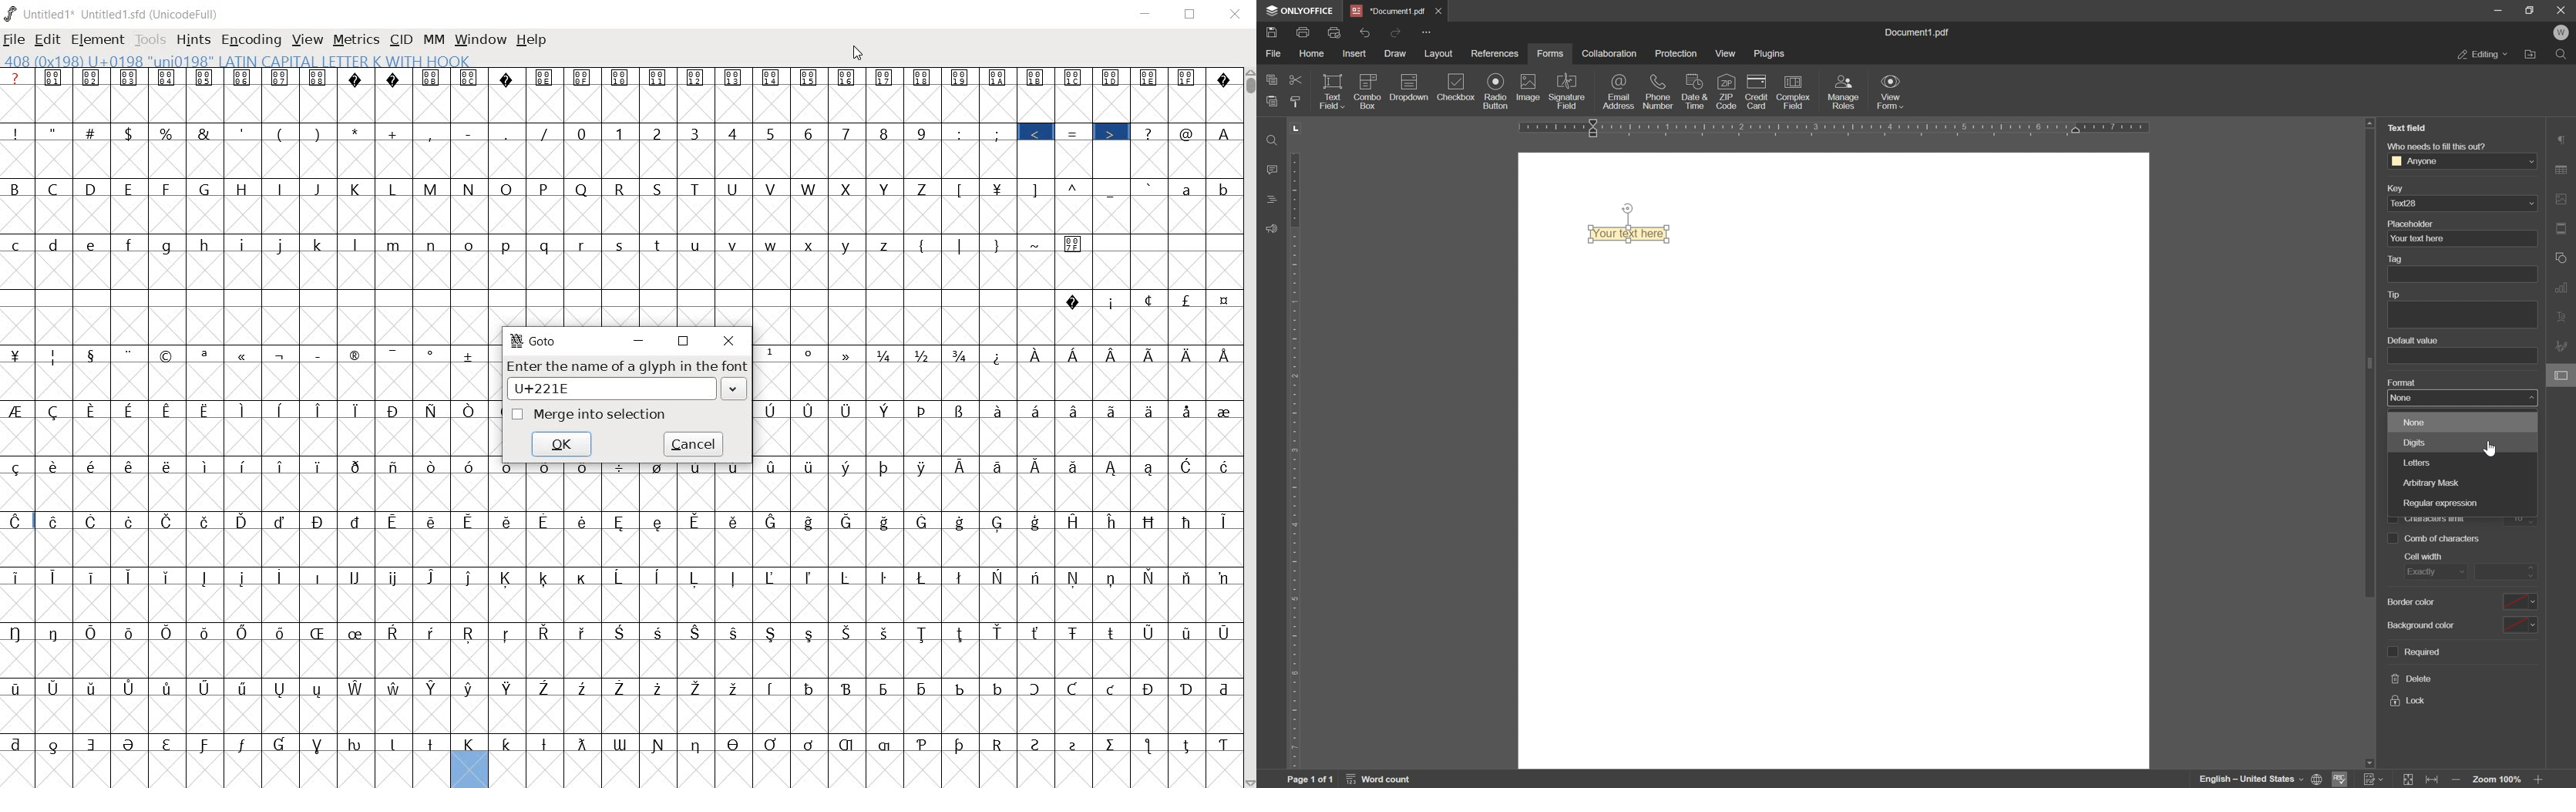 The image size is (2576, 812). Describe the element at coordinates (1292, 80) in the screenshot. I see `cut` at that location.